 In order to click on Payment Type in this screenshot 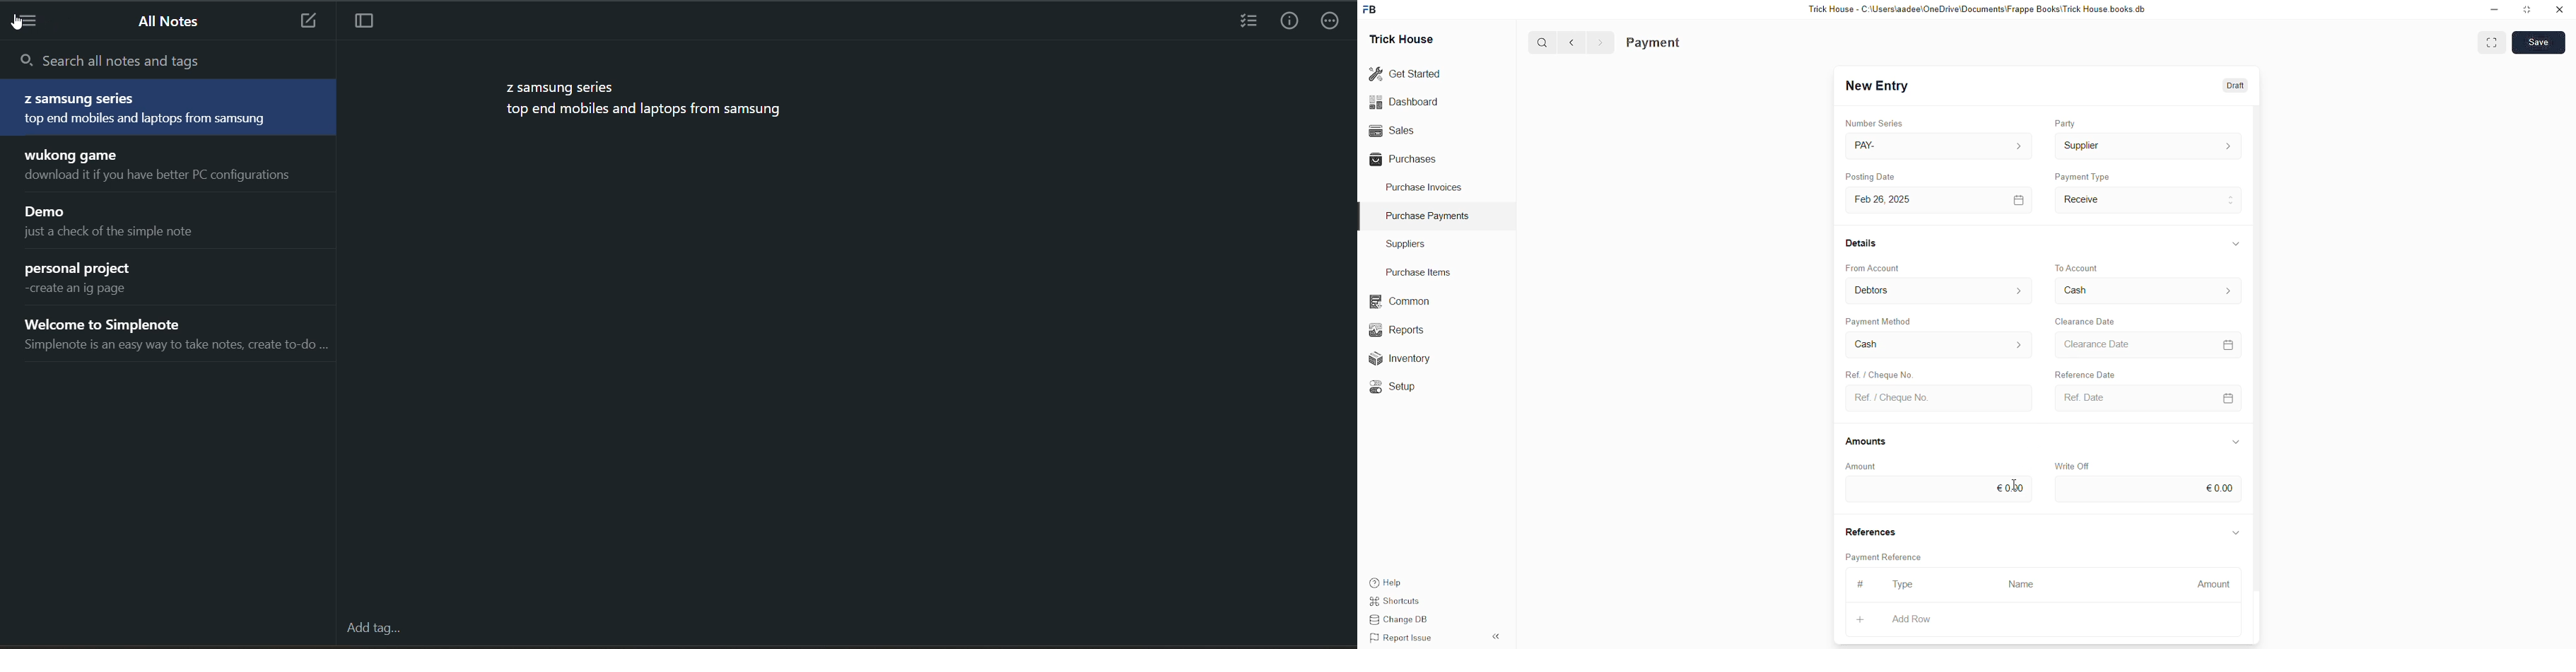, I will do `click(2083, 175)`.